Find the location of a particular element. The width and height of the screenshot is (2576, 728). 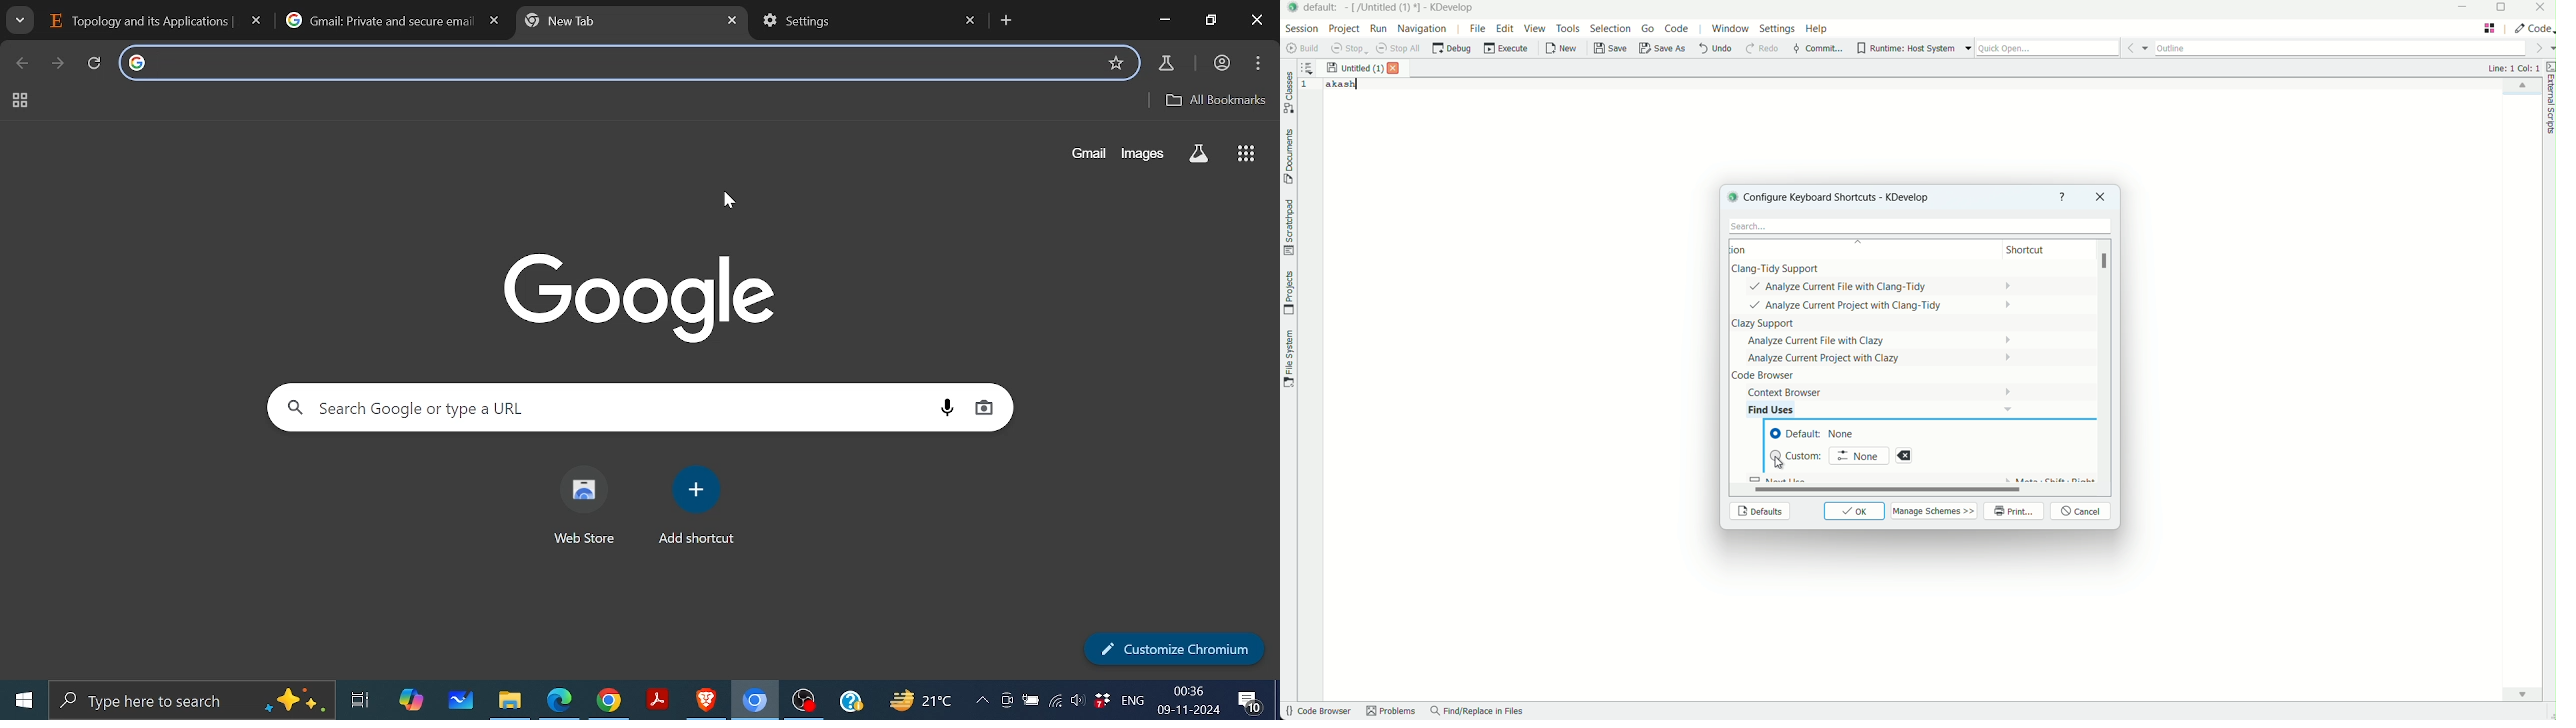

Apps is located at coordinates (1247, 153).